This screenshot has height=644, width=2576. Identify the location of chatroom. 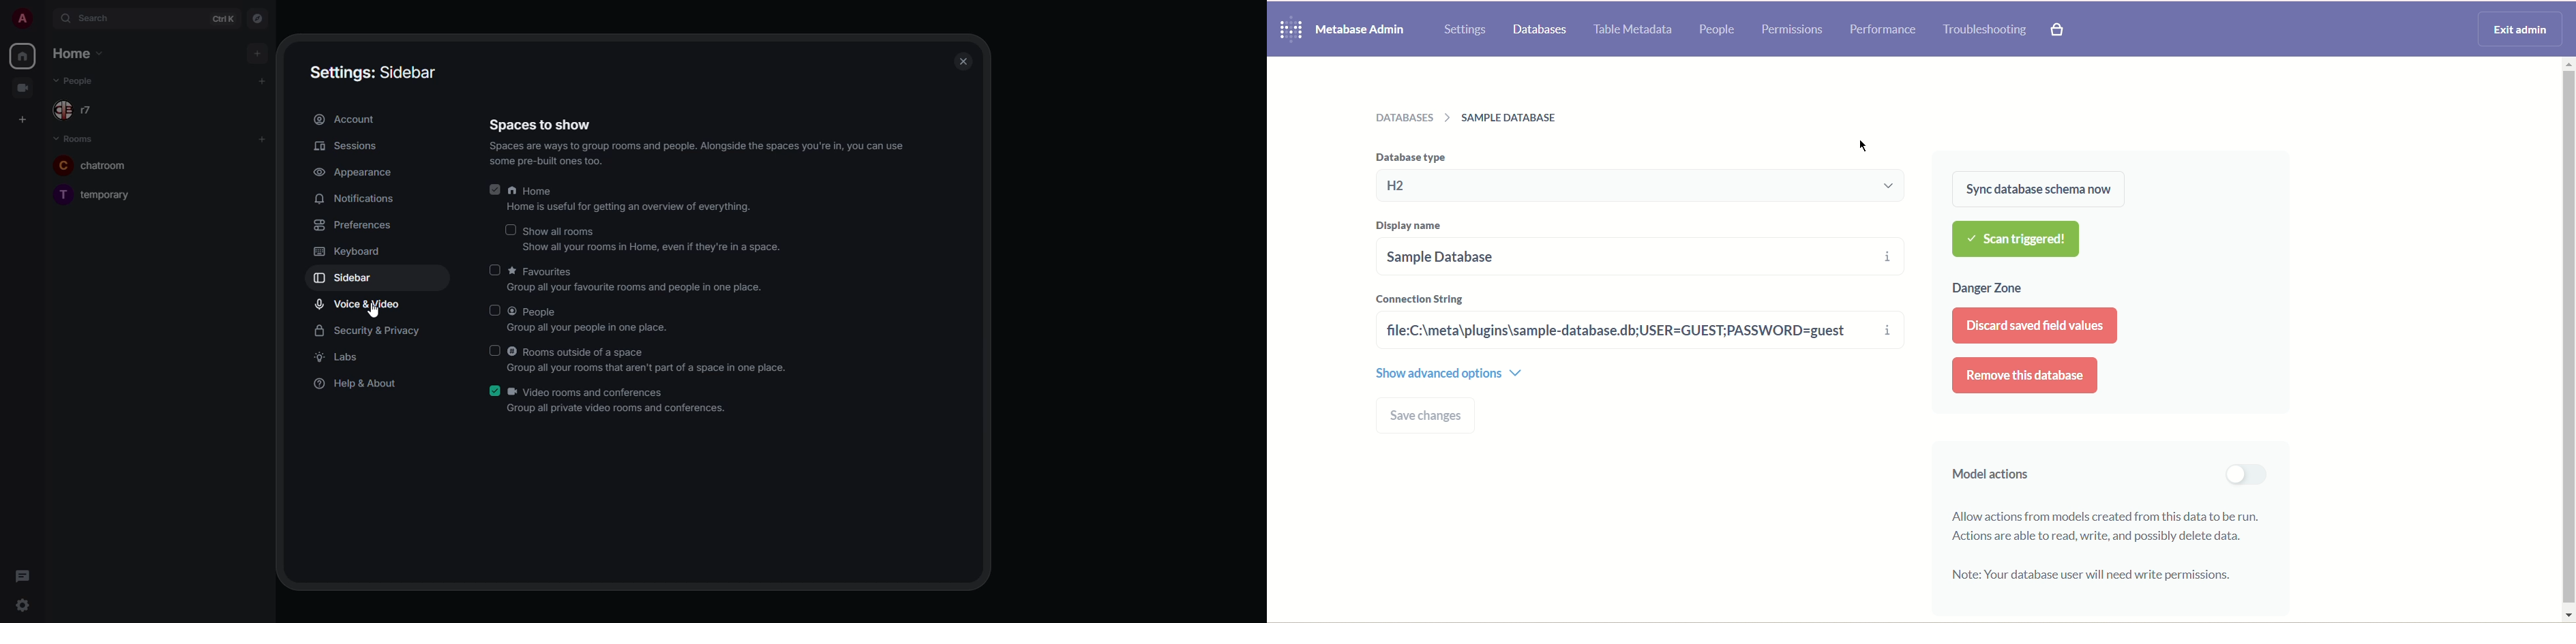
(102, 164).